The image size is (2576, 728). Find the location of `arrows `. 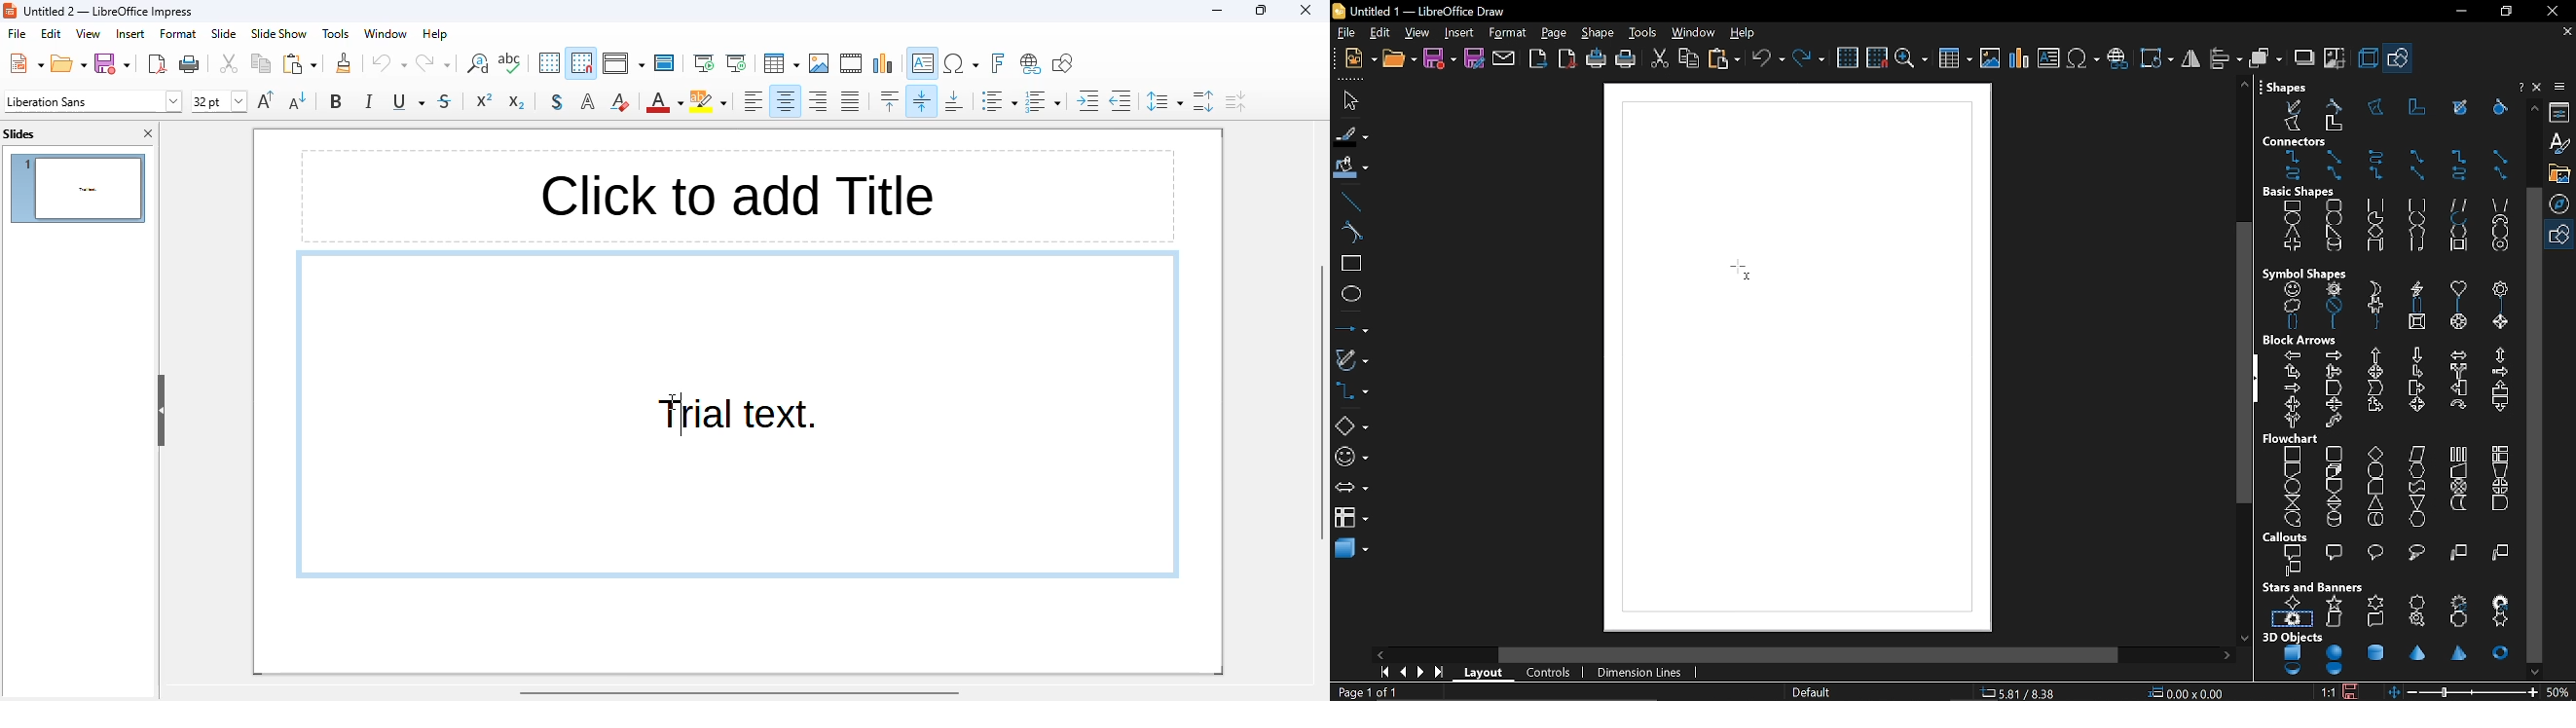

arrows  is located at coordinates (1349, 490).